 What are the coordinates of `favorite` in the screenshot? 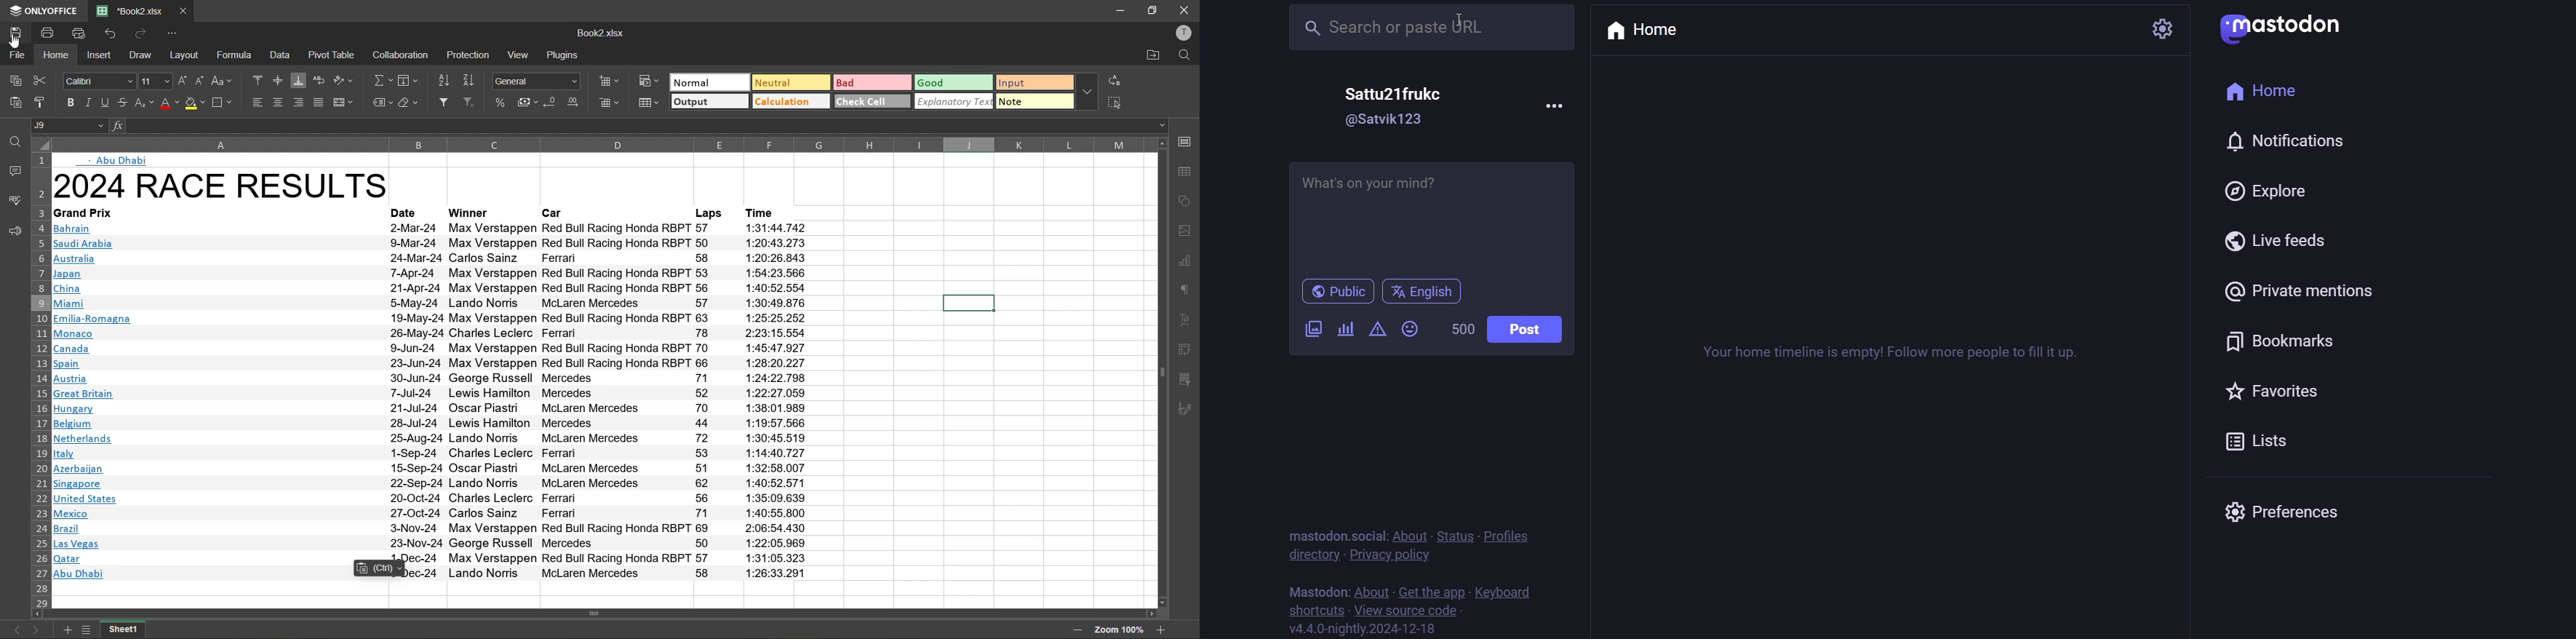 It's located at (2271, 389).